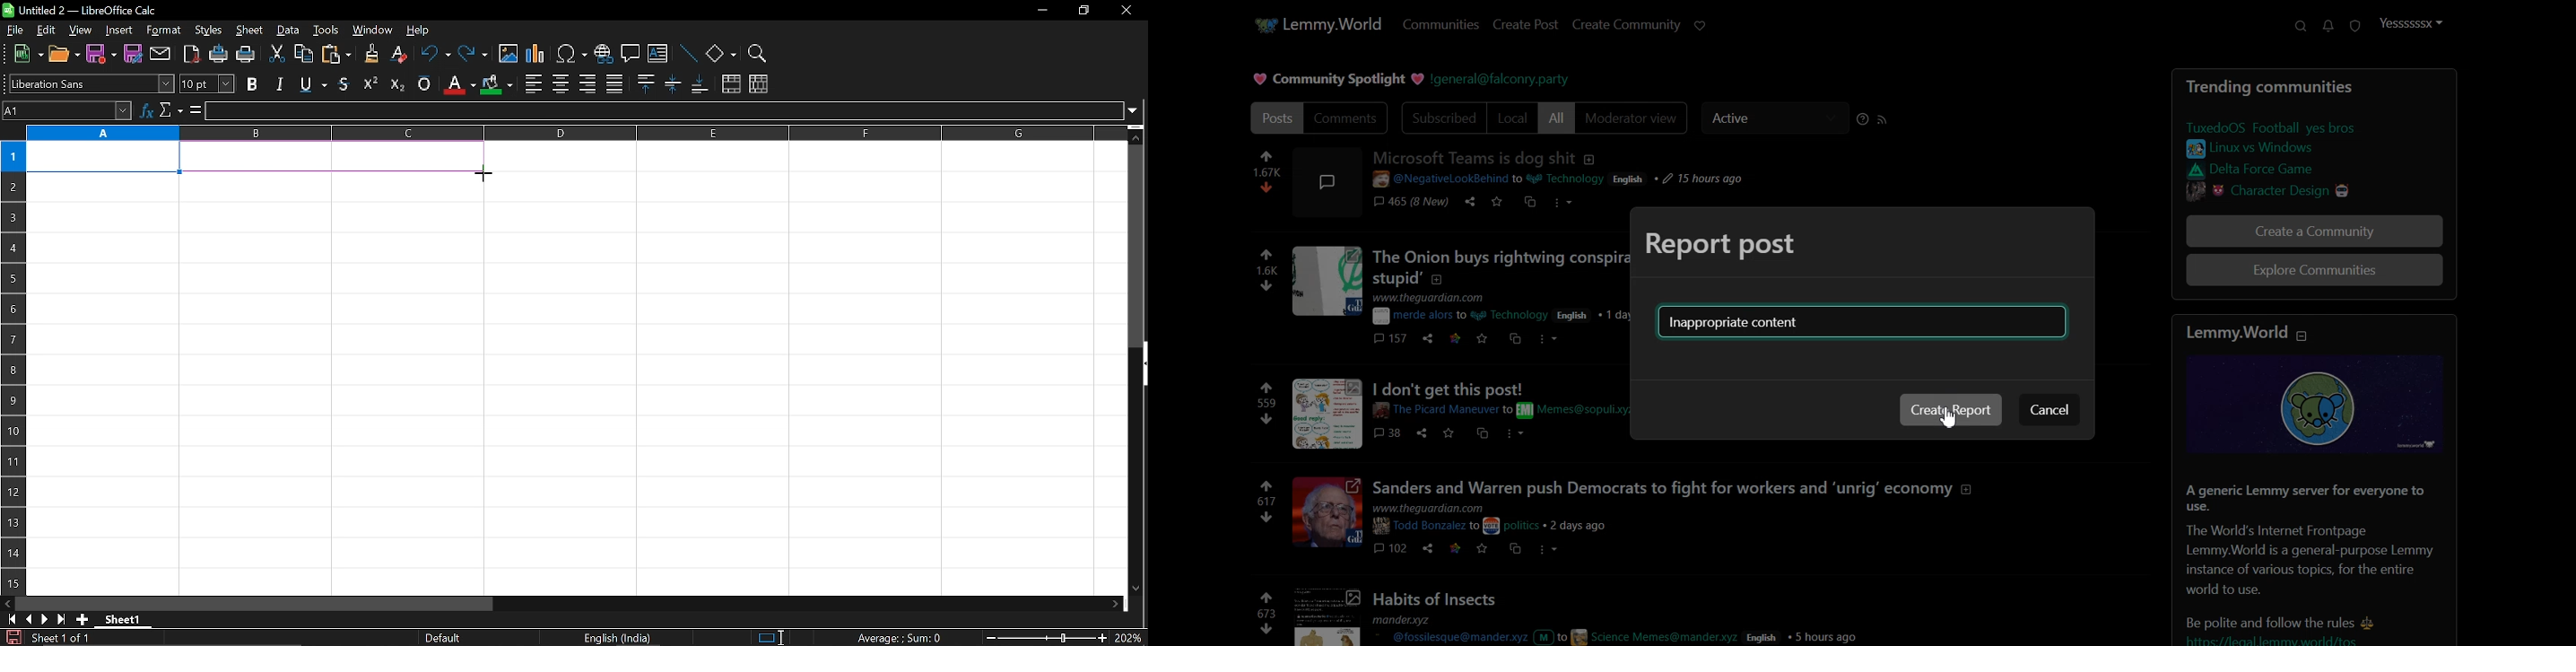 The height and width of the screenshot is (672, 2576). What do you see at coordinates (758, 51) in the screenshot?
I see `zoom` at bounding box center [758, 51].